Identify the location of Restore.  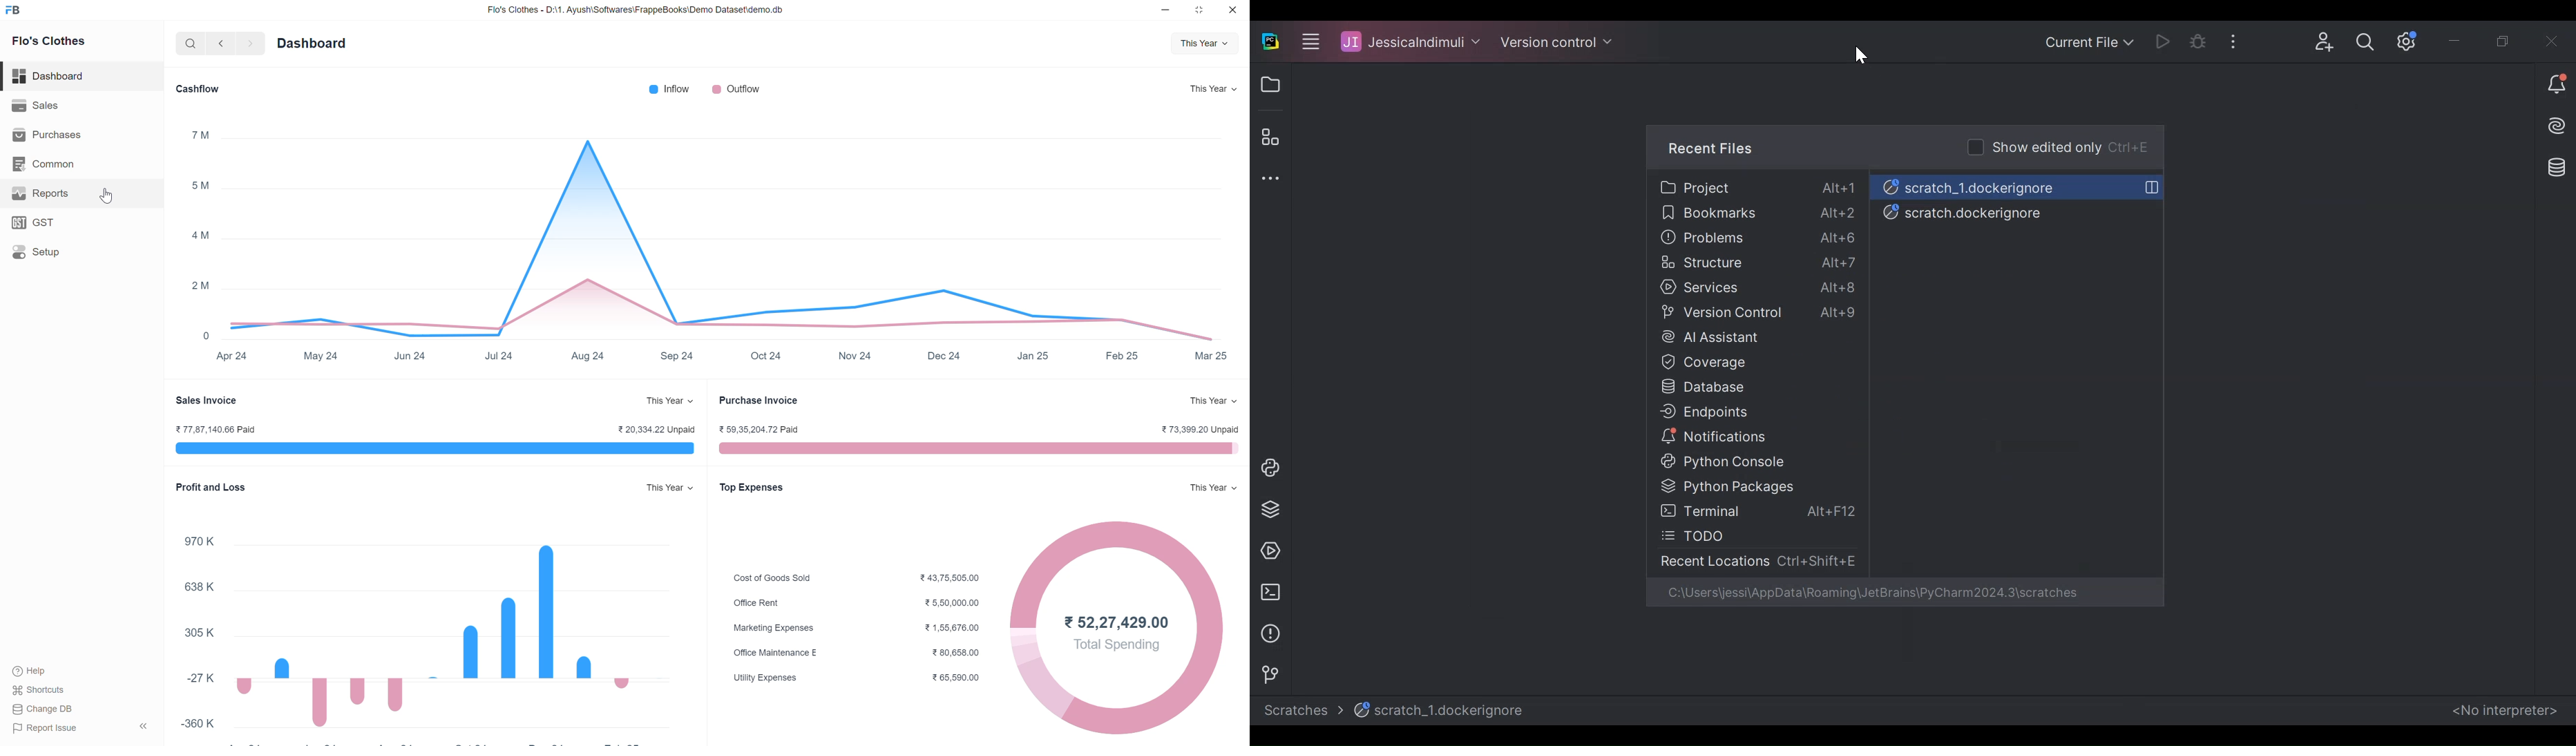
(2502, 41).